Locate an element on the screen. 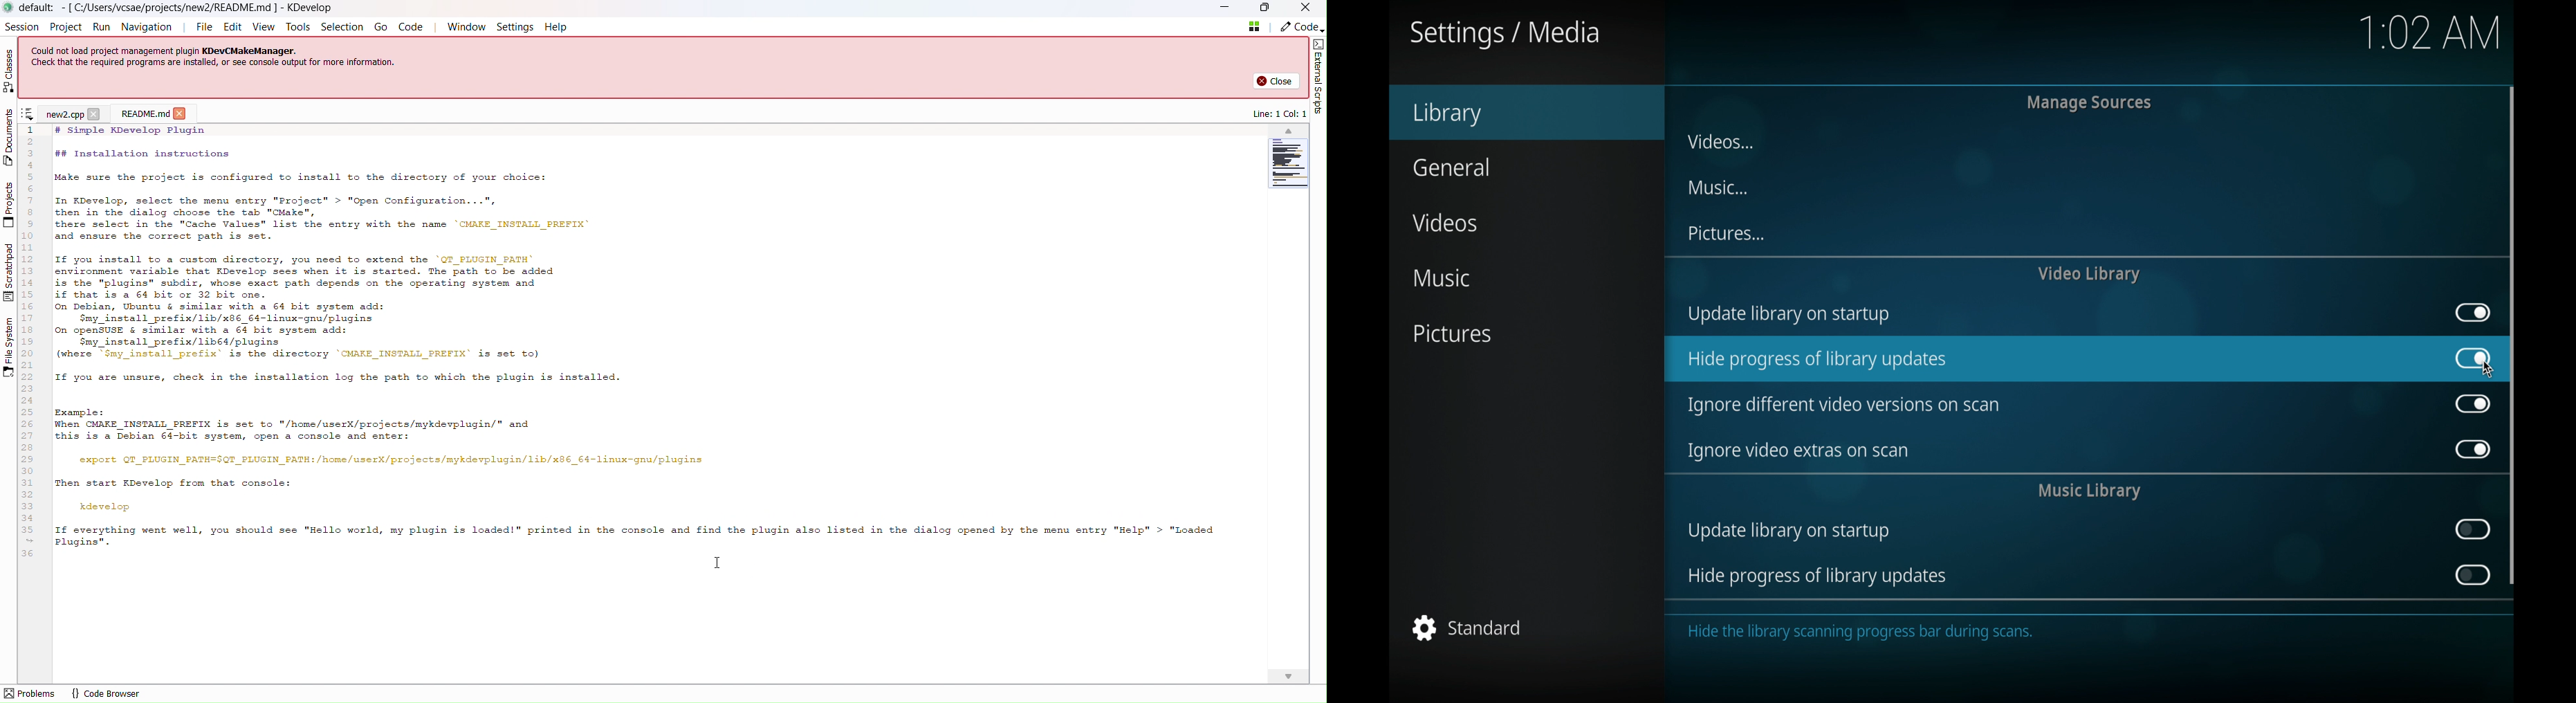 This screenshot has height=728, width=2576. Hide the library scanning progress bar during scans. is located at coordinates (1857, 637).